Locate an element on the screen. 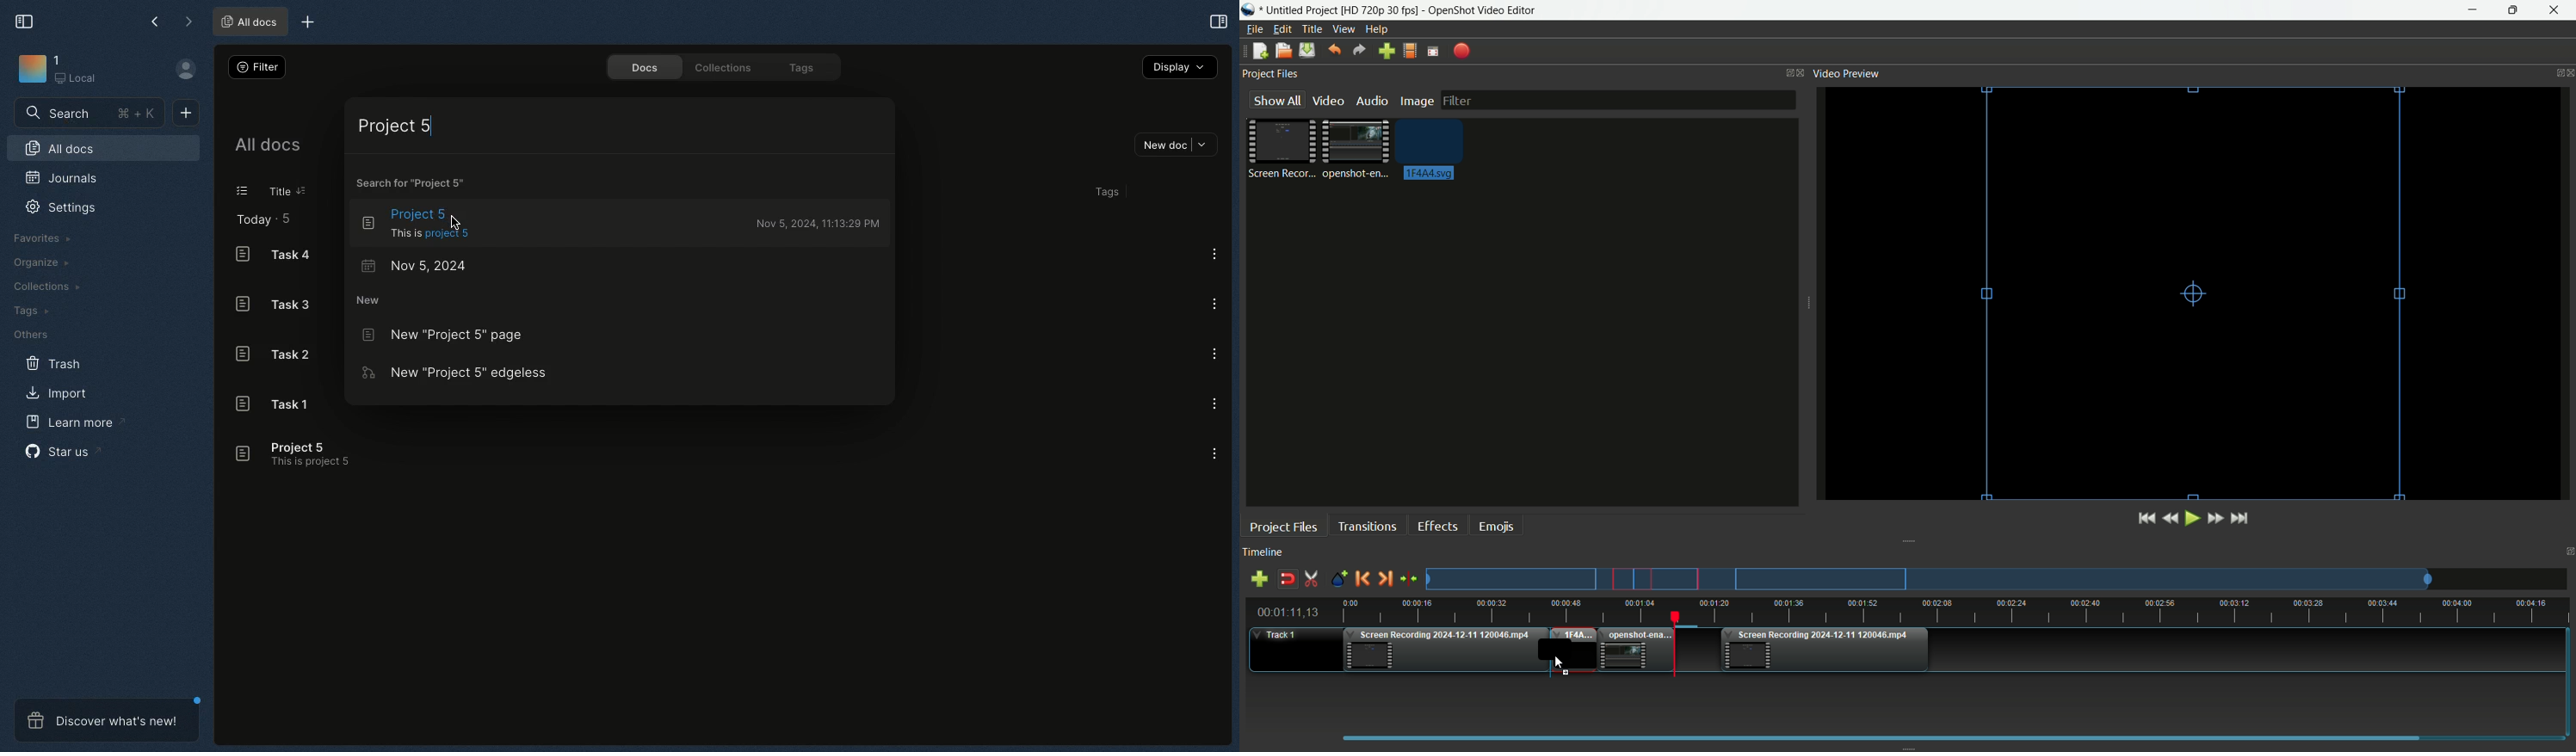 This screenshot has height=756, width=2576. 5 items is located at coordinates (286, 218).